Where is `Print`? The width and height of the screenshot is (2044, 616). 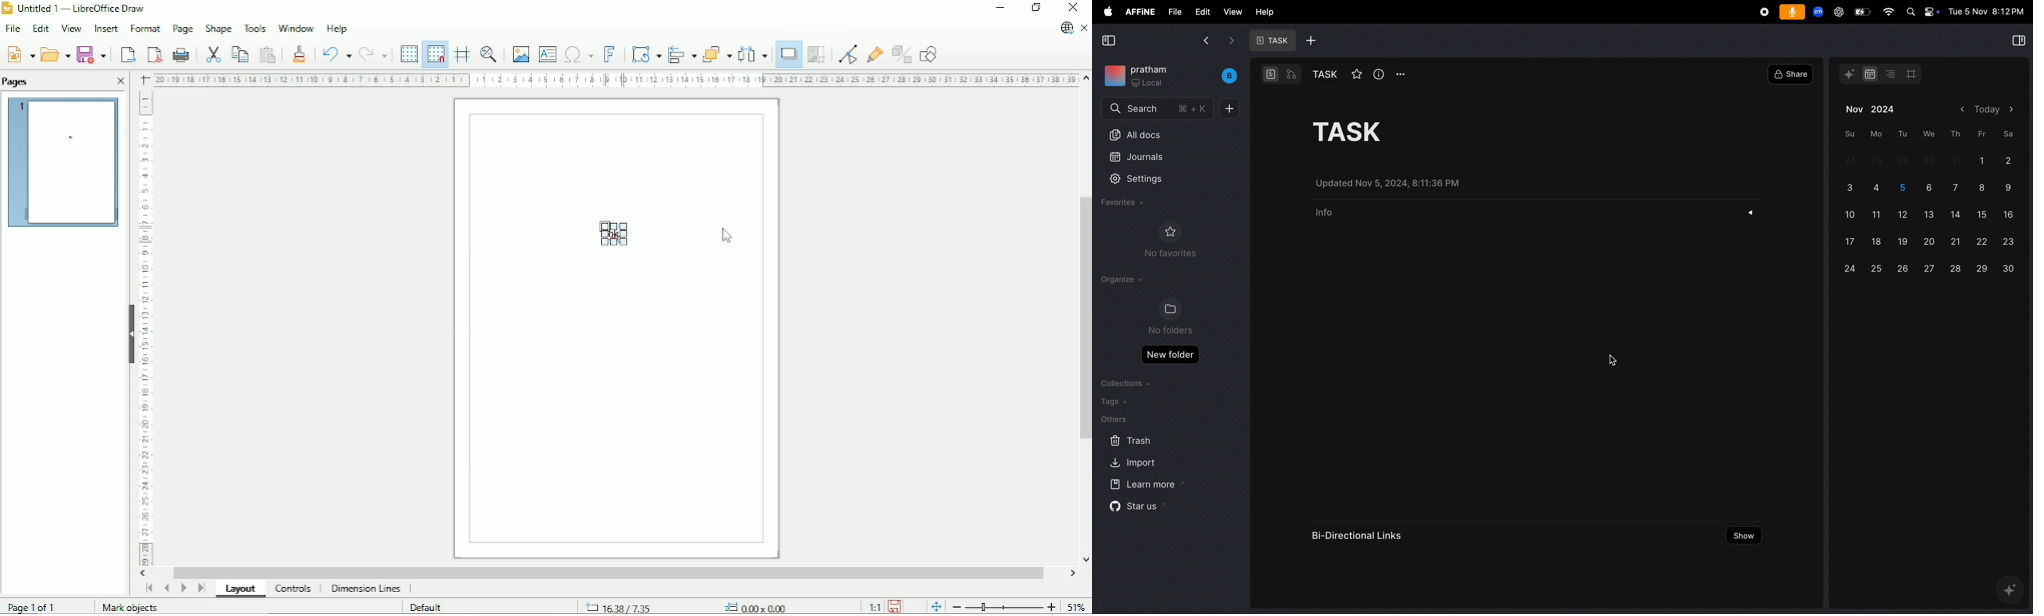
Print is located at coordinates (182, 55).